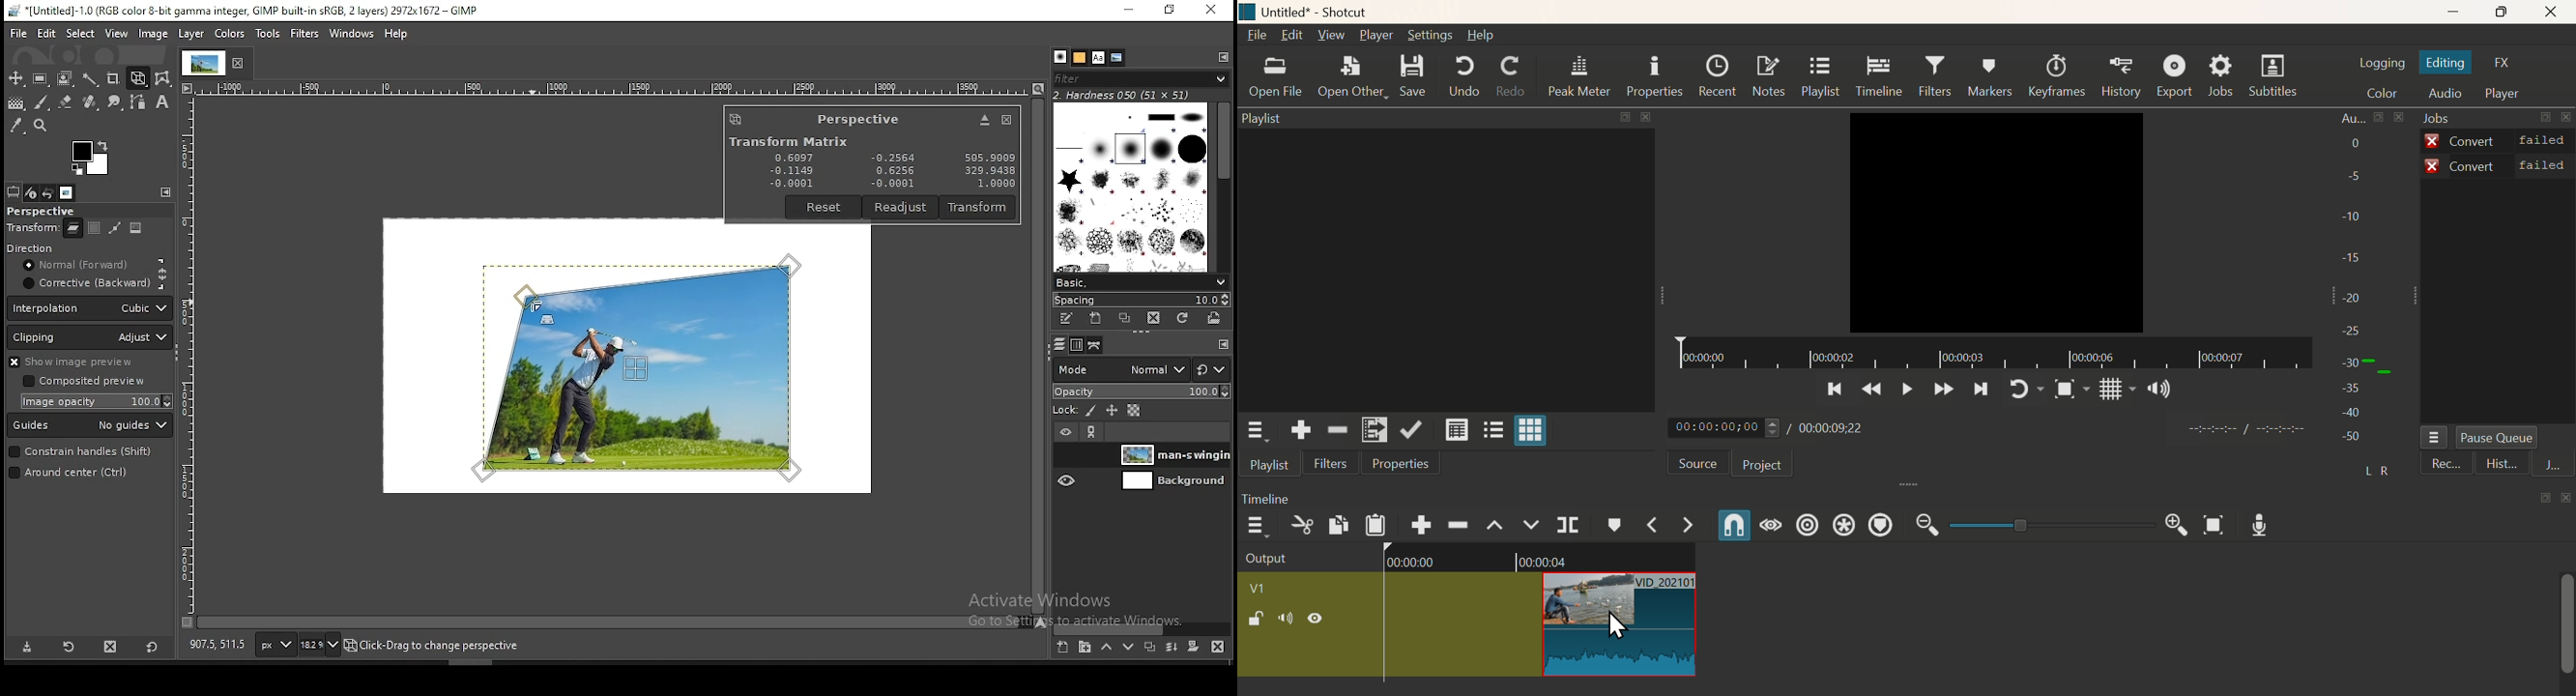 The image size is (2576, 700). Describe the element at coordinates (139, 78) in the screenshot. I see `unified transform tool` at that location.